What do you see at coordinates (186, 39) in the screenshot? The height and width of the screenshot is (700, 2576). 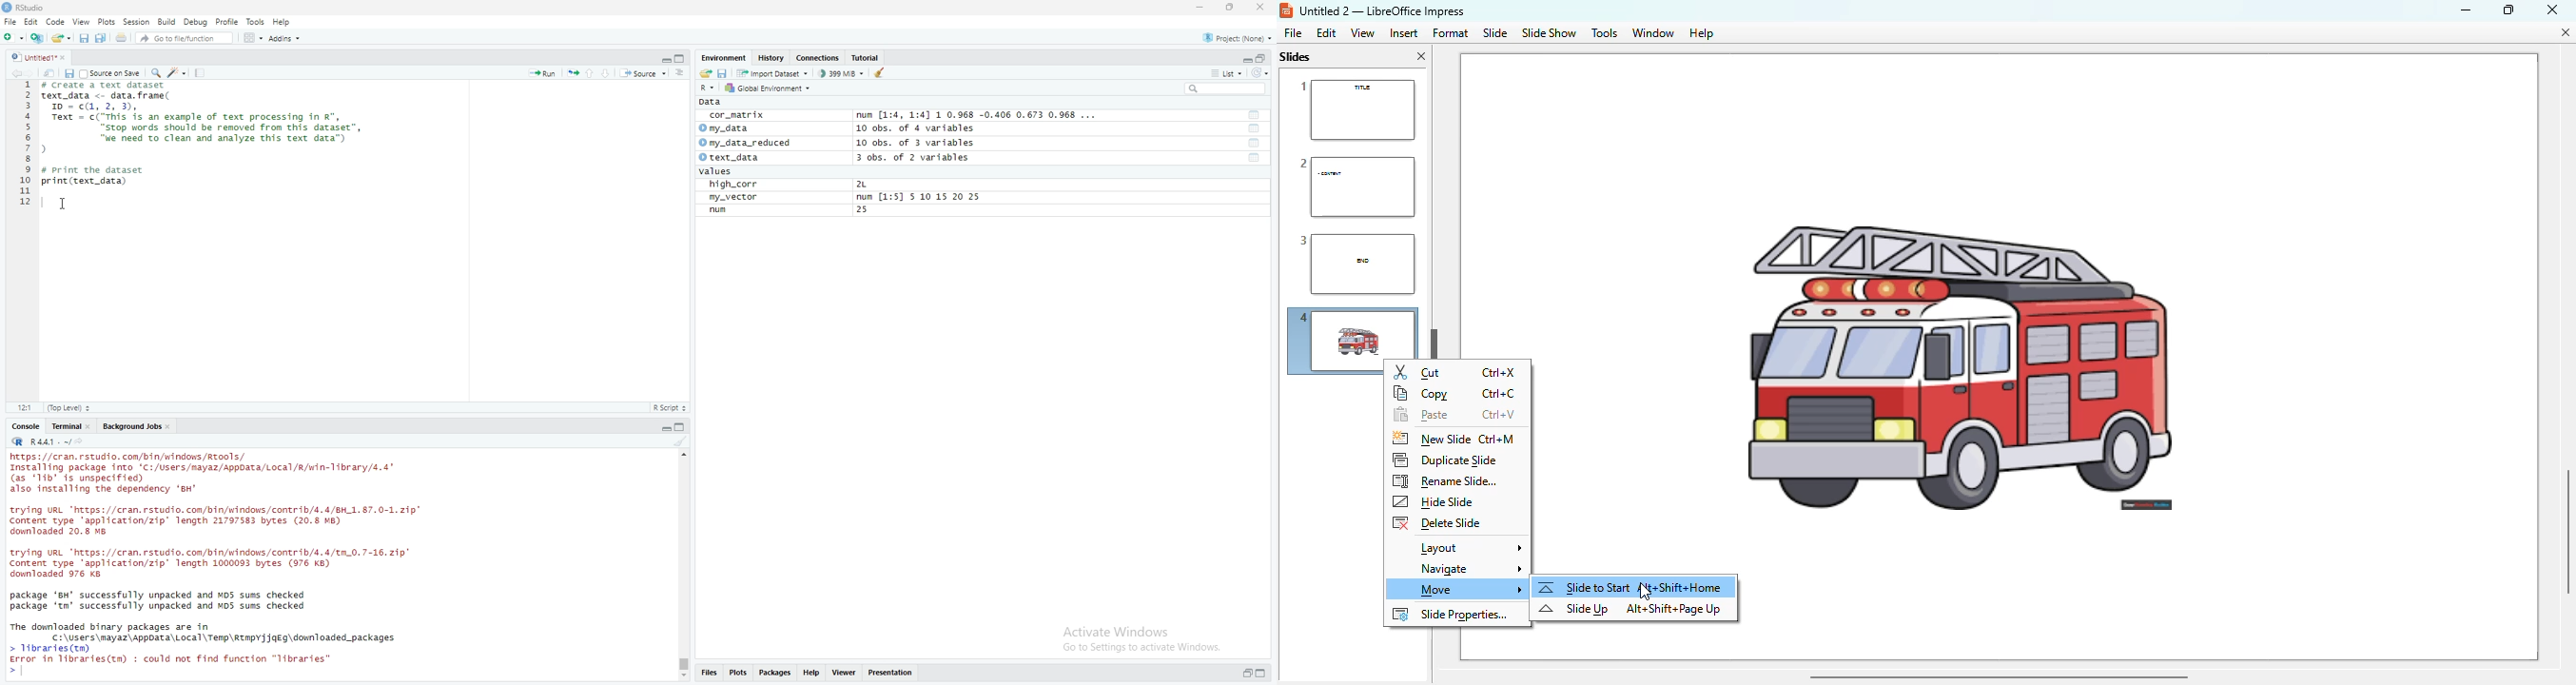 I see `go to file/function` at bounding box center [186, 39].